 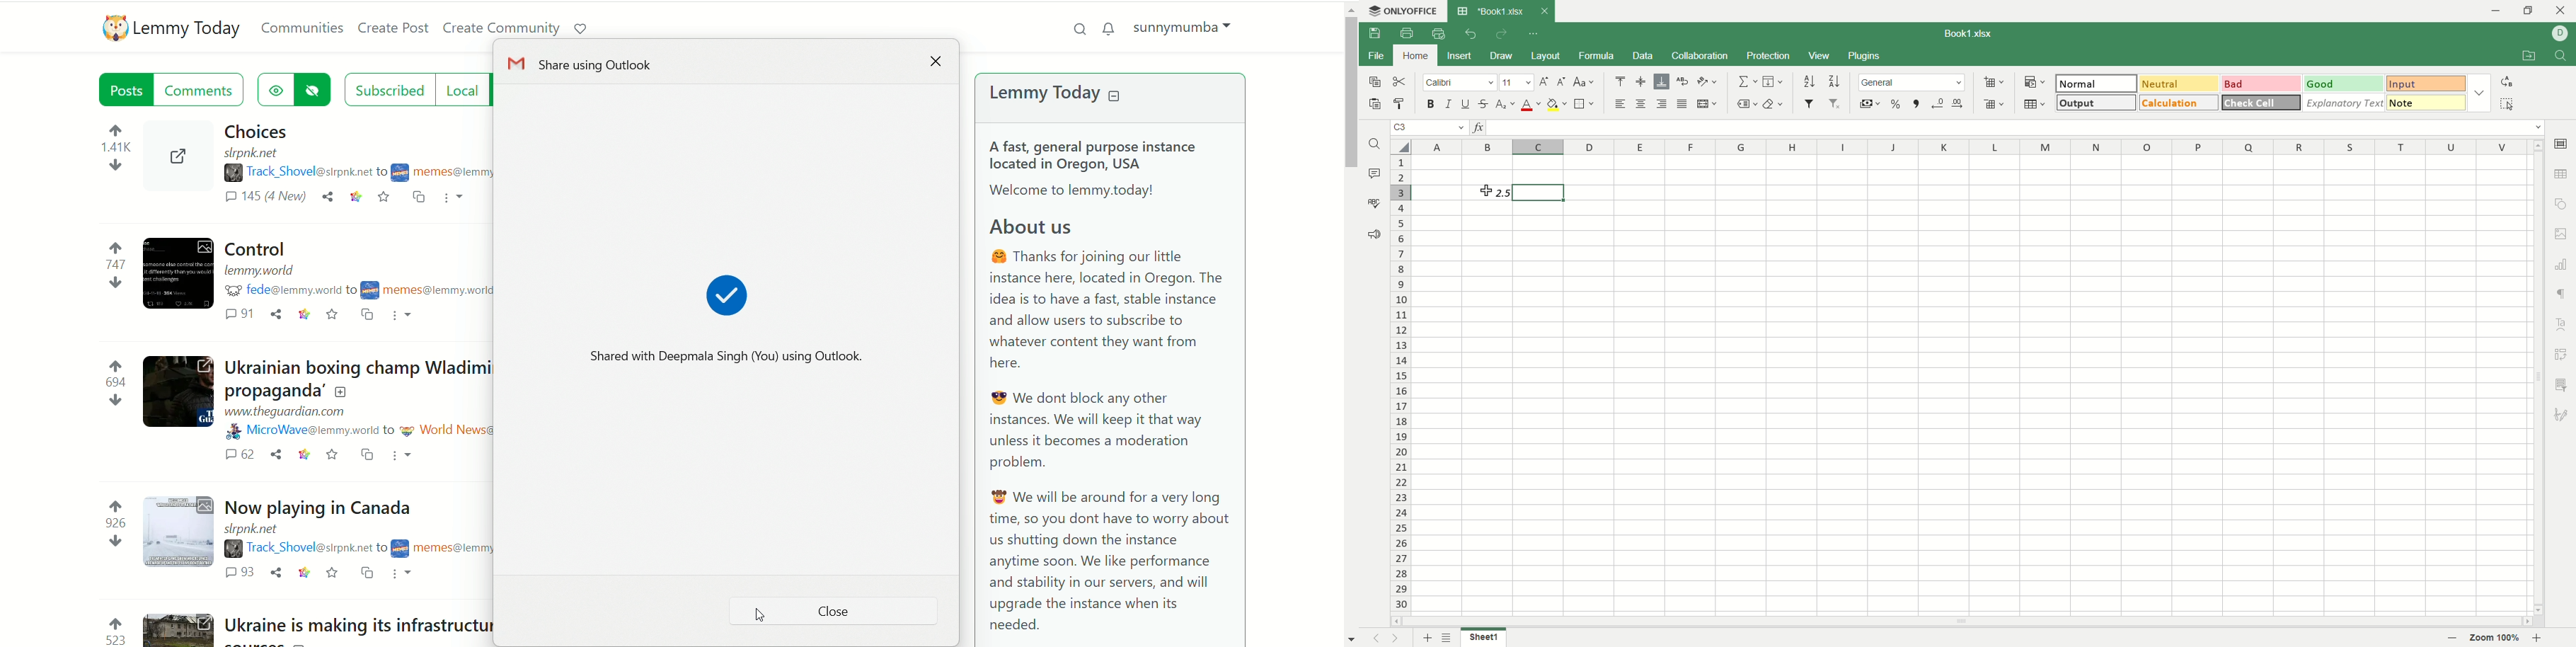 I want to click on align center, so click(x=1640, y=103).